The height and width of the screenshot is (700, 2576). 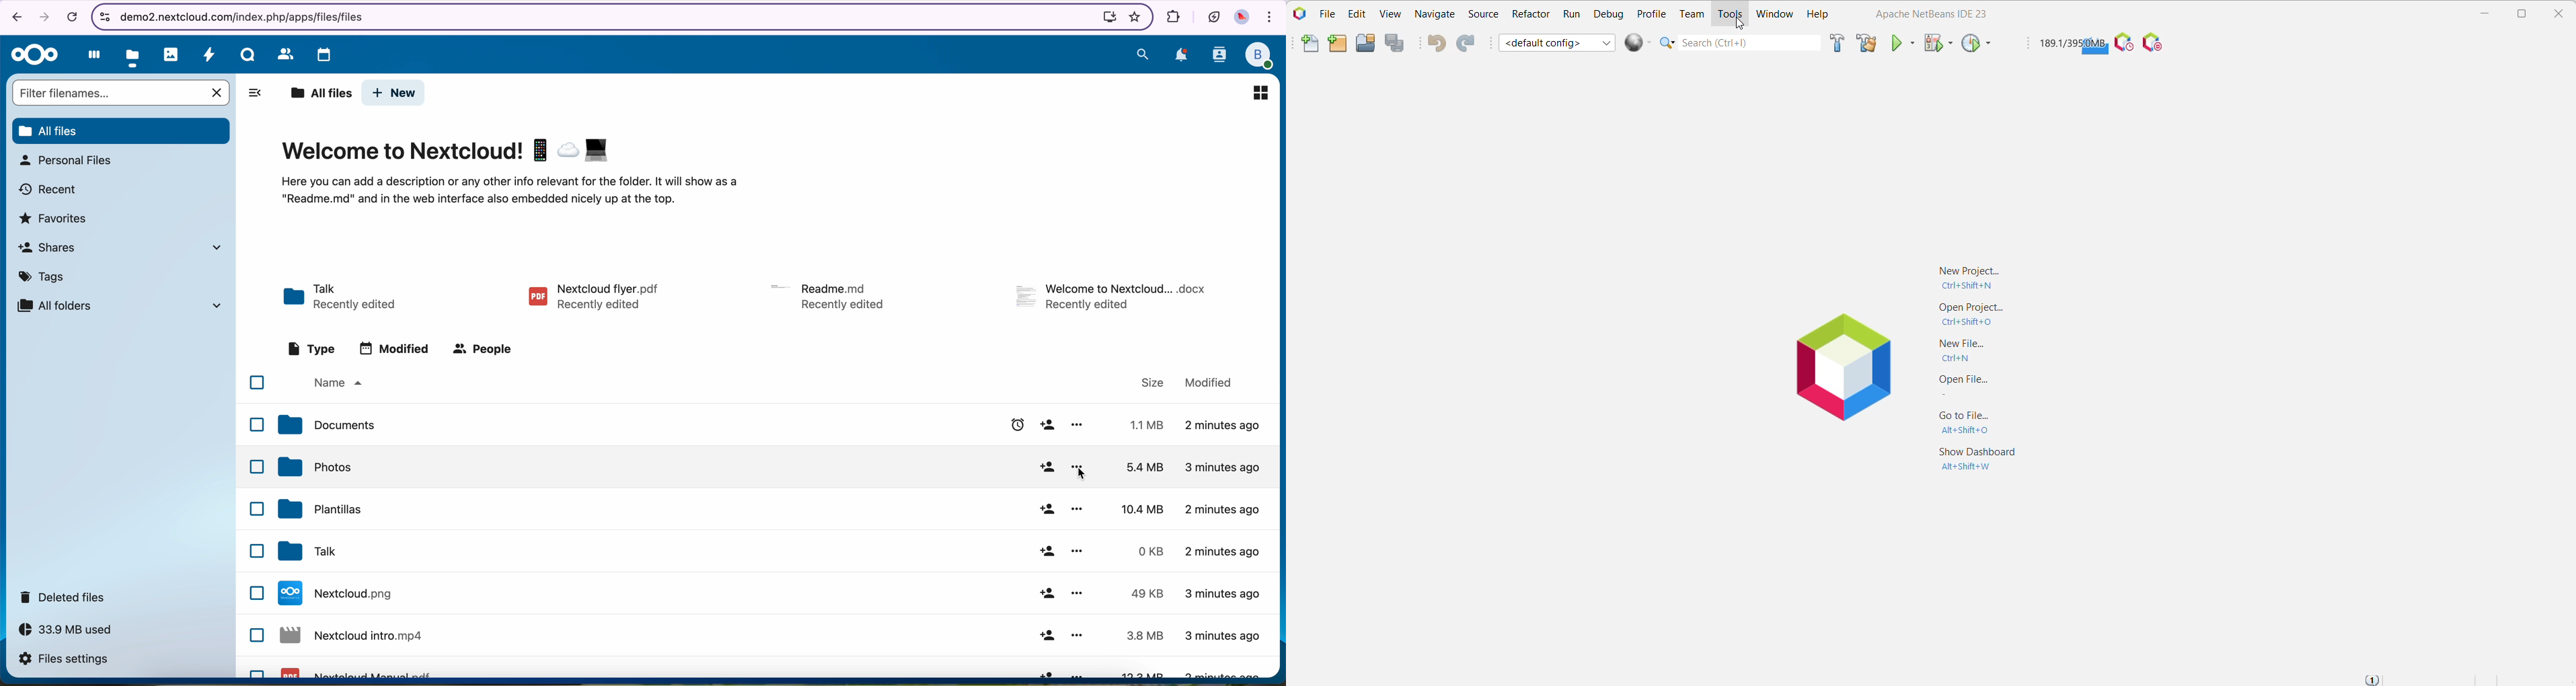 What do you see at coordinates (1223, 467) in the screenshot?
I see `3 minutes ago` at bounding box center [1223, 467].